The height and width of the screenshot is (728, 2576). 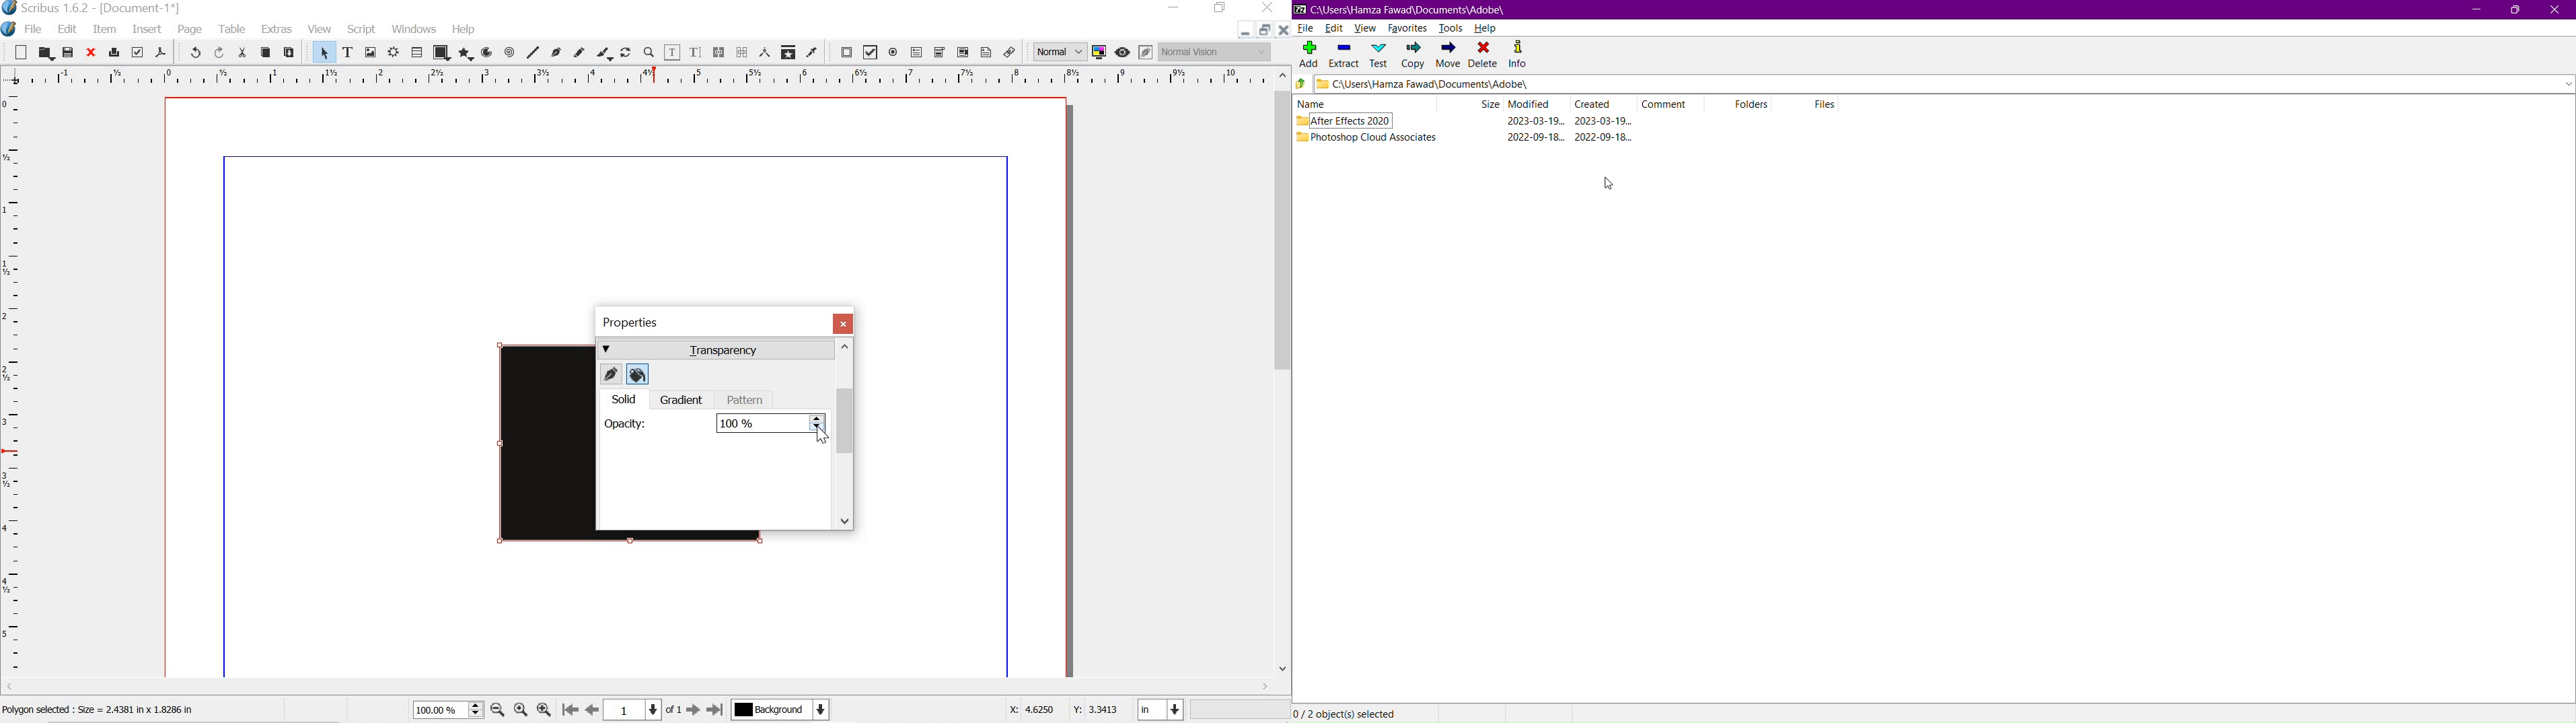 I want to click on go to last page, so click(x=714, y=710).